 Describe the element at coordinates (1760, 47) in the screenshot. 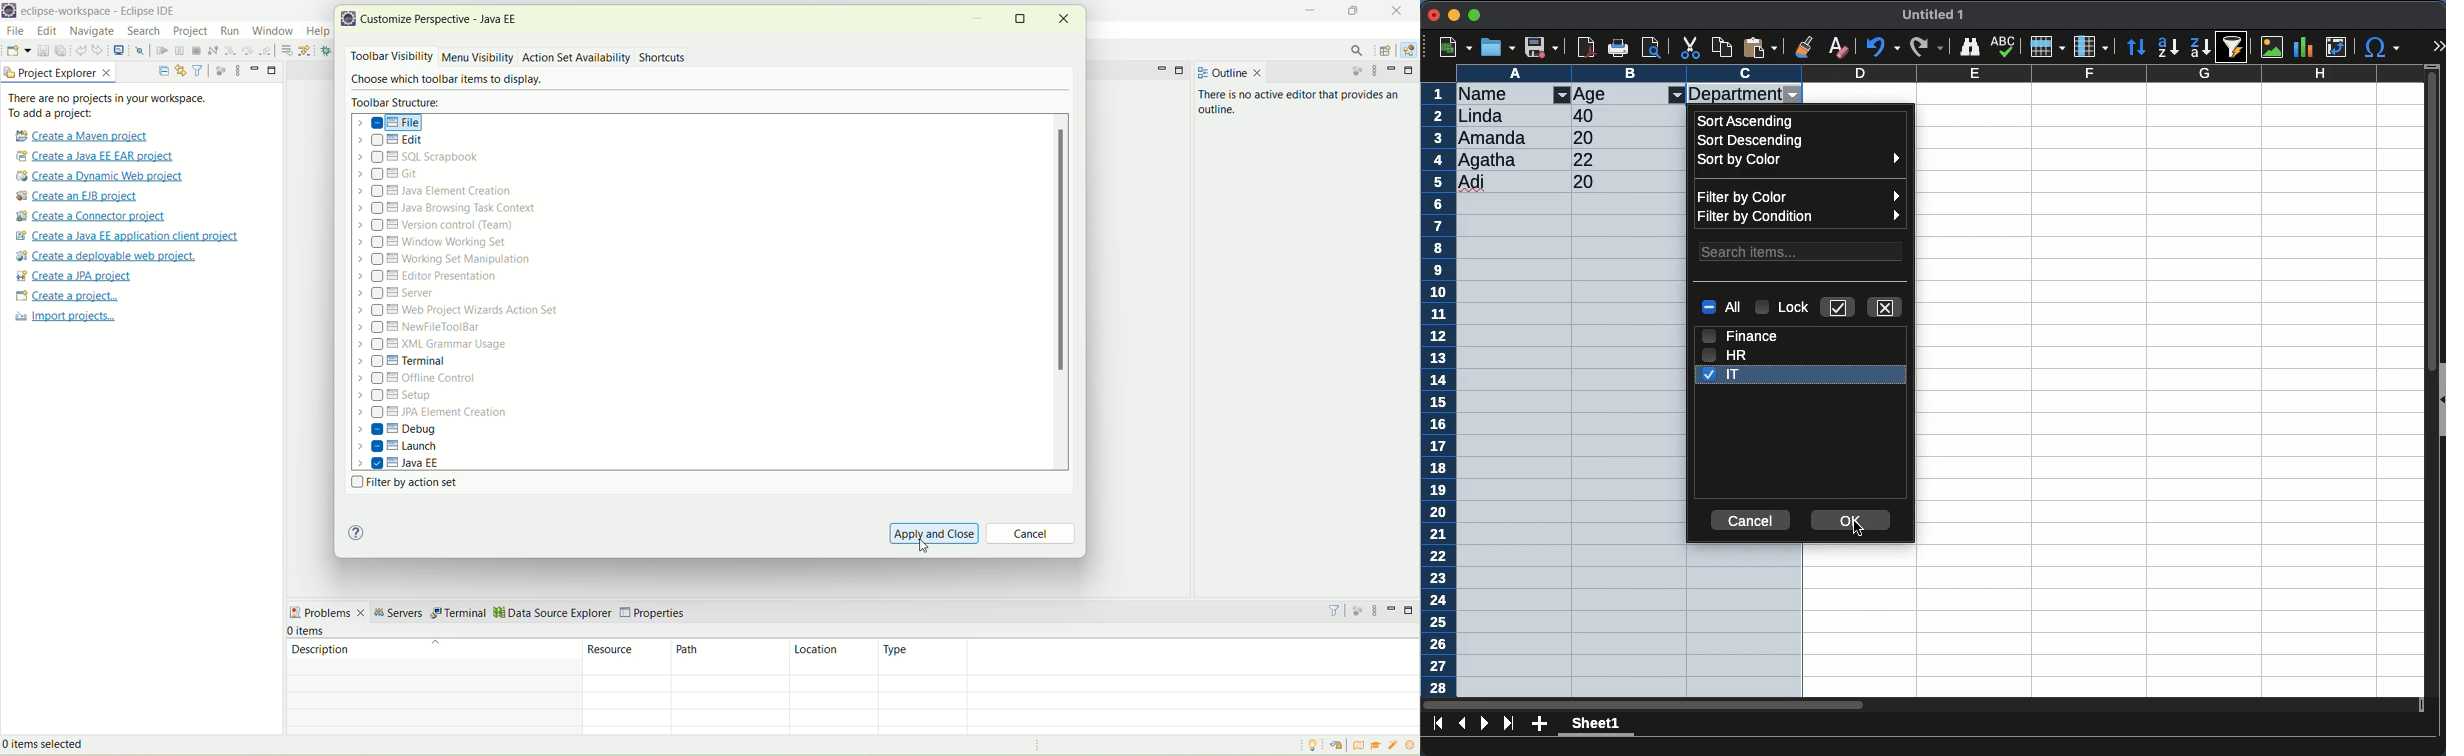

I see `paste` at that location.